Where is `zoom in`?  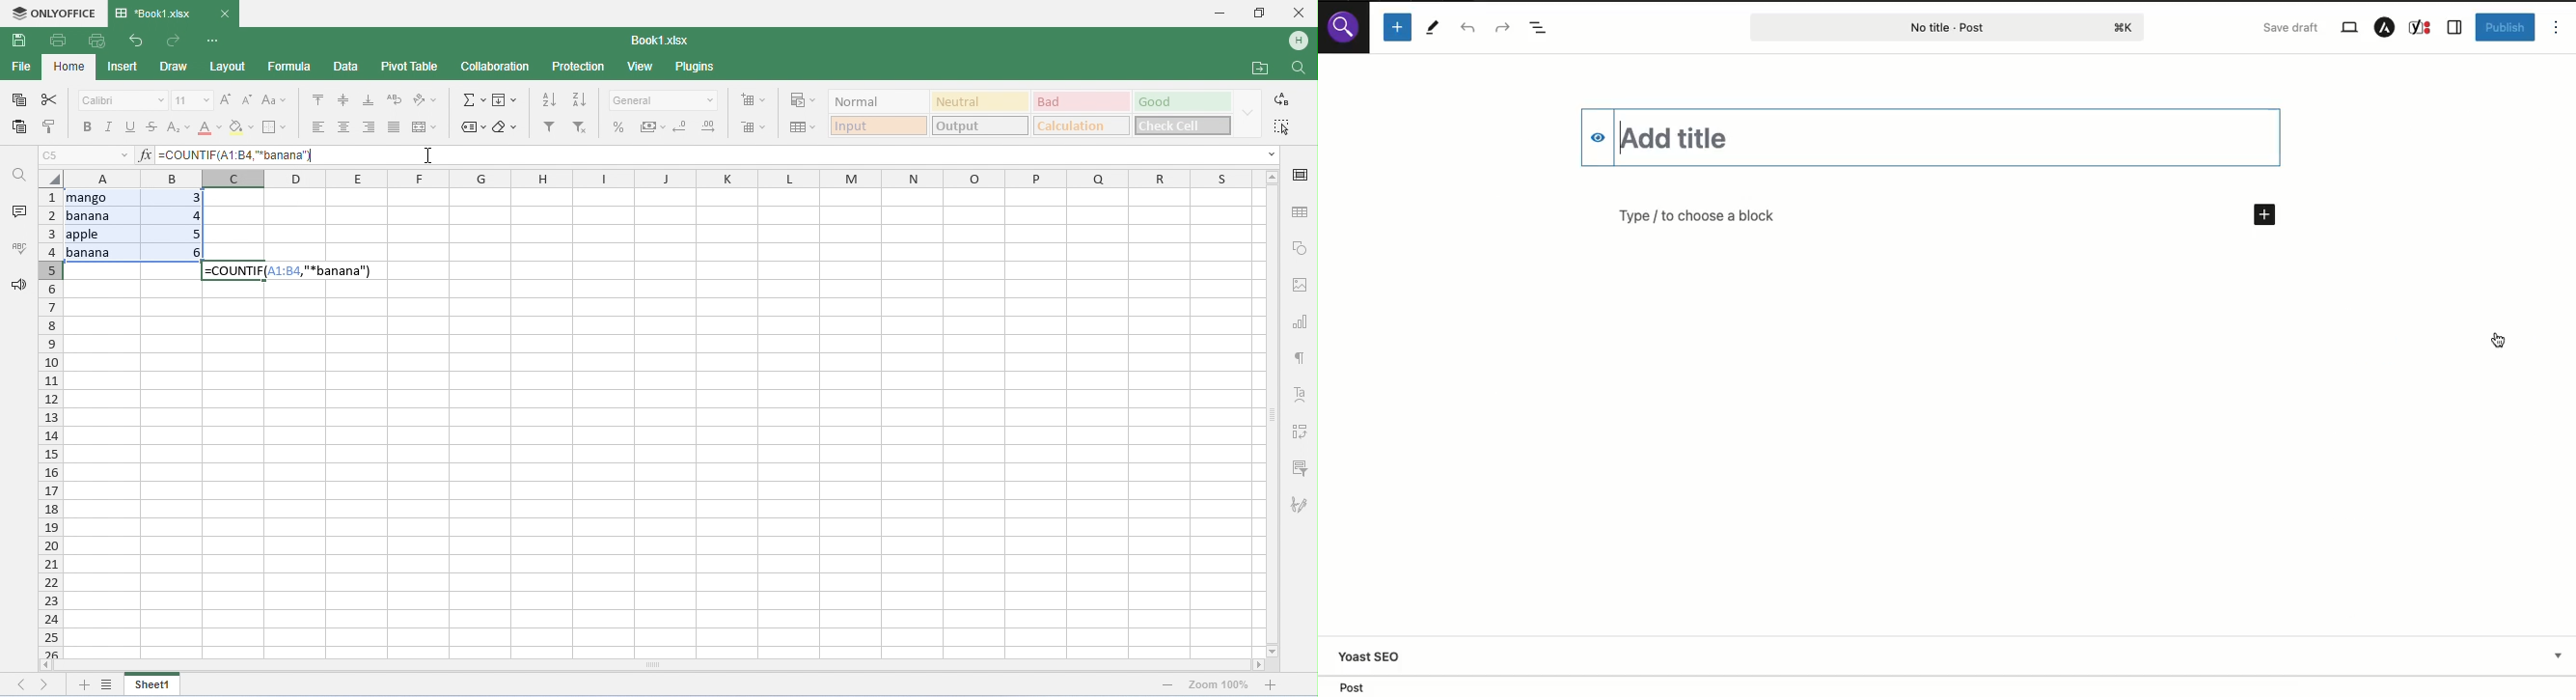 zoom in is located at coordinates (1169, 685).